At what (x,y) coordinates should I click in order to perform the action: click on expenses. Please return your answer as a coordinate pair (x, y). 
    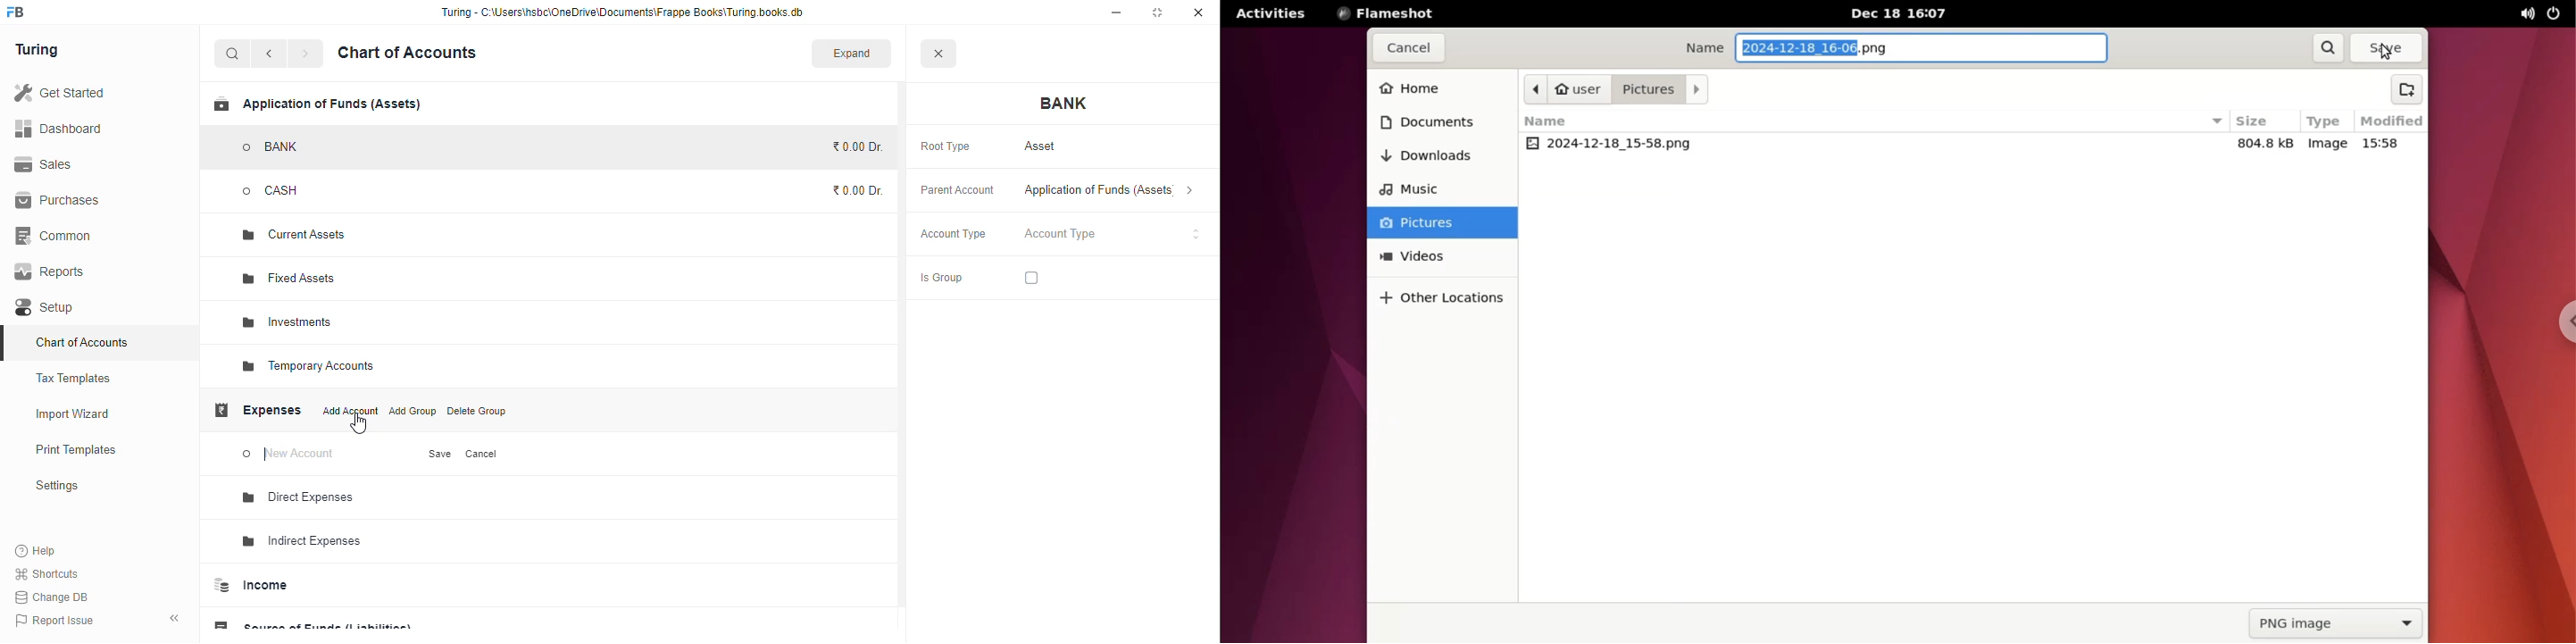
    Looking at the image, I should click on (257, 410).